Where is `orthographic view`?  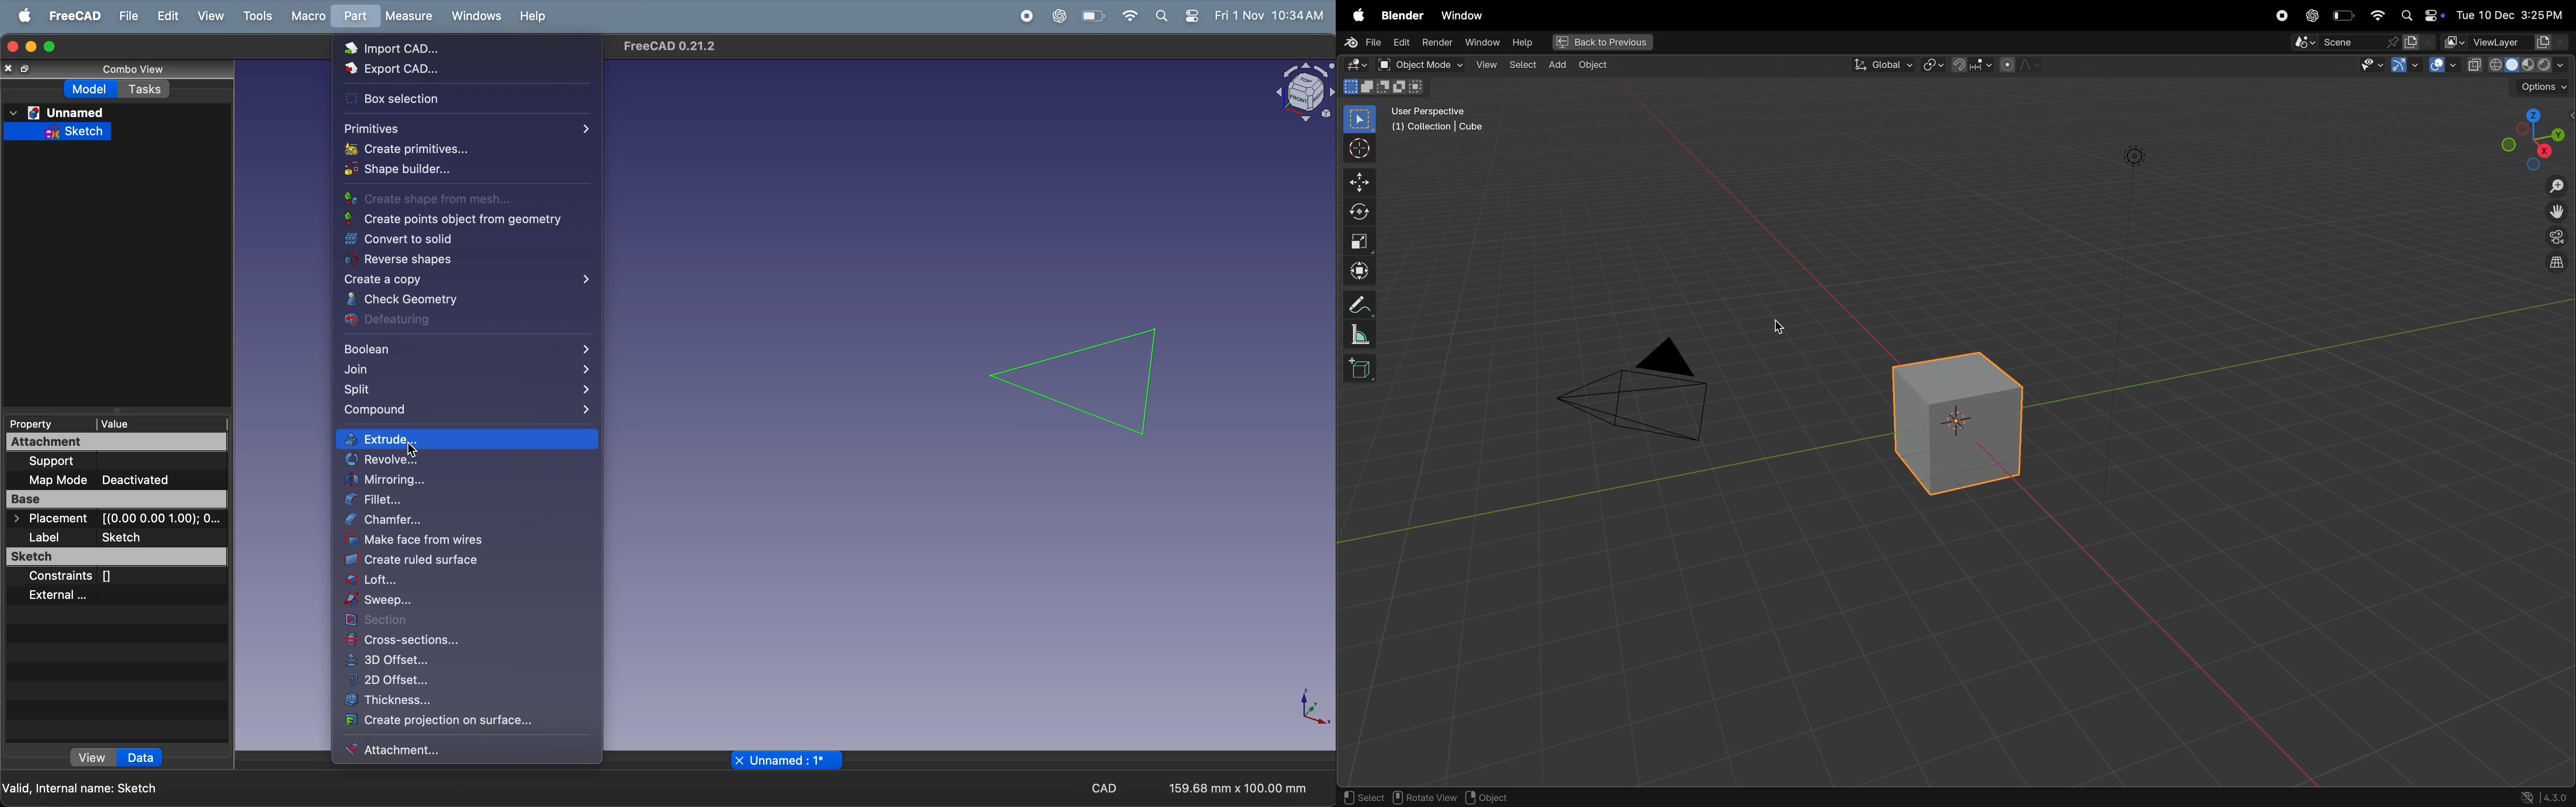
orthographic view is located at coordinates (2554, 265).